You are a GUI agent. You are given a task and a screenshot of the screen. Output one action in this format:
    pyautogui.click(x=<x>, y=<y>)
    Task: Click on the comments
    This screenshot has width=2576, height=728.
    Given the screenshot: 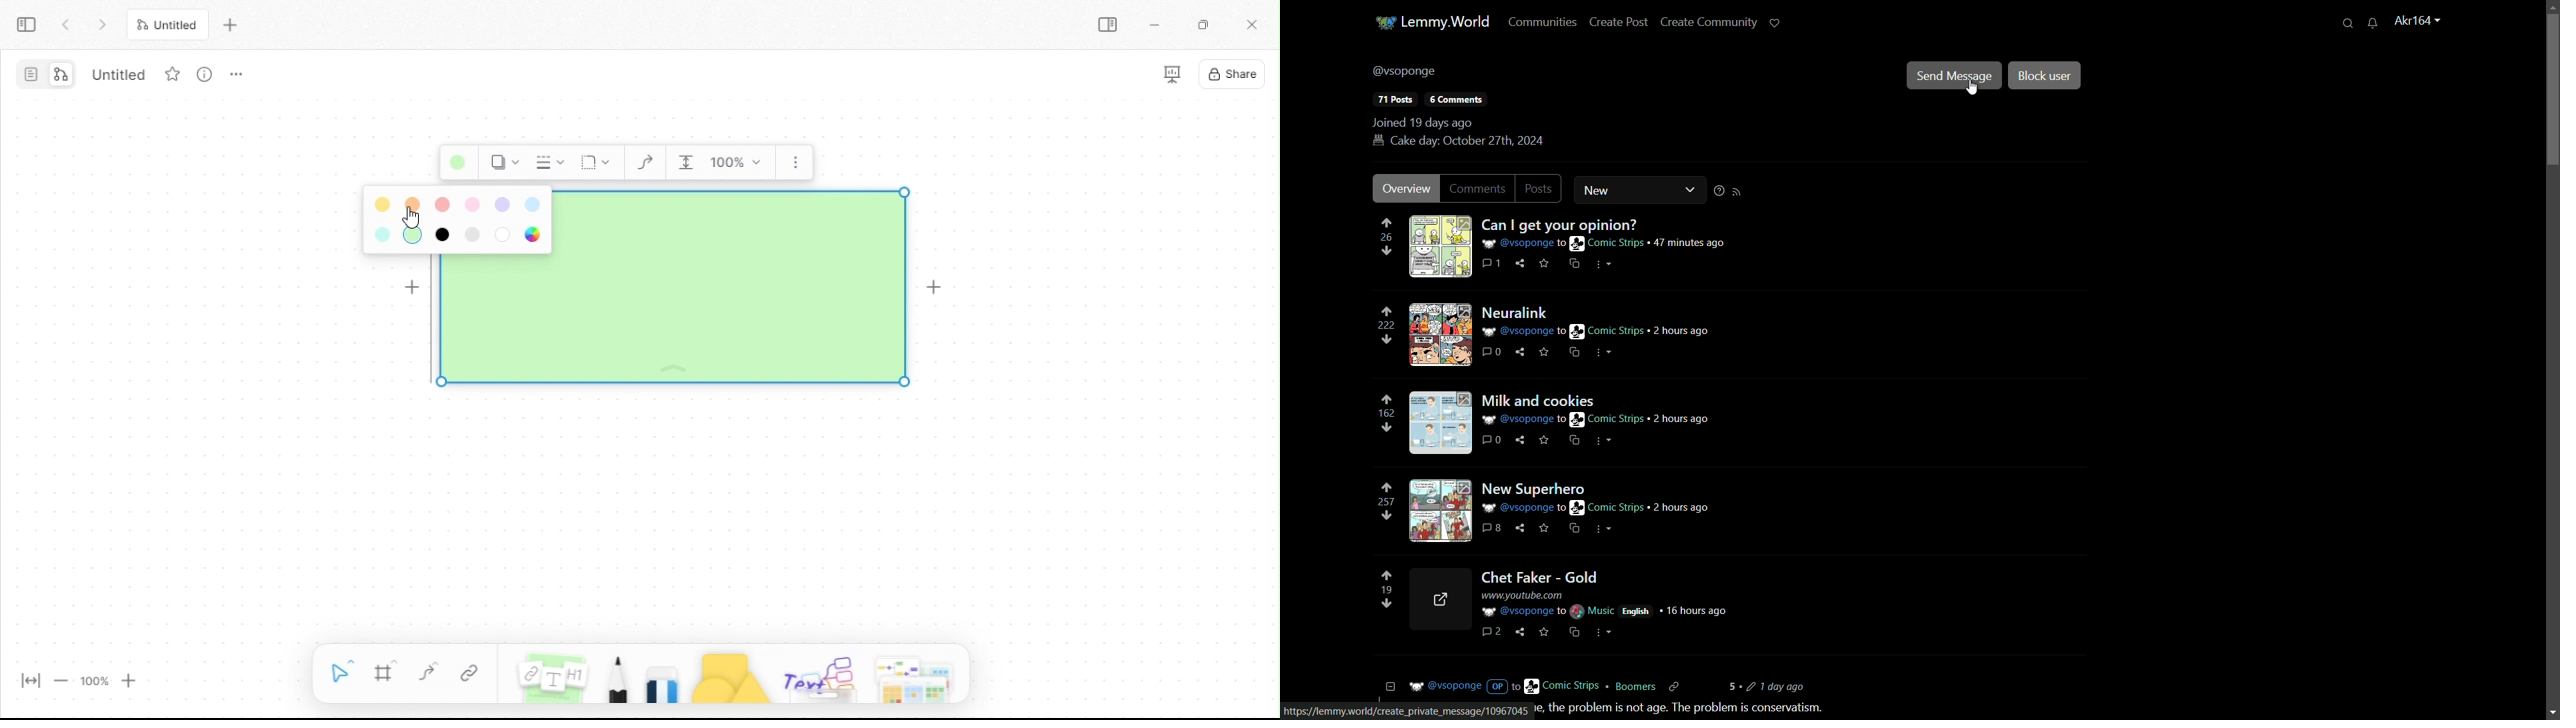 What is the action you would take?
    pyautogui.click(x=1491, y=528)
    